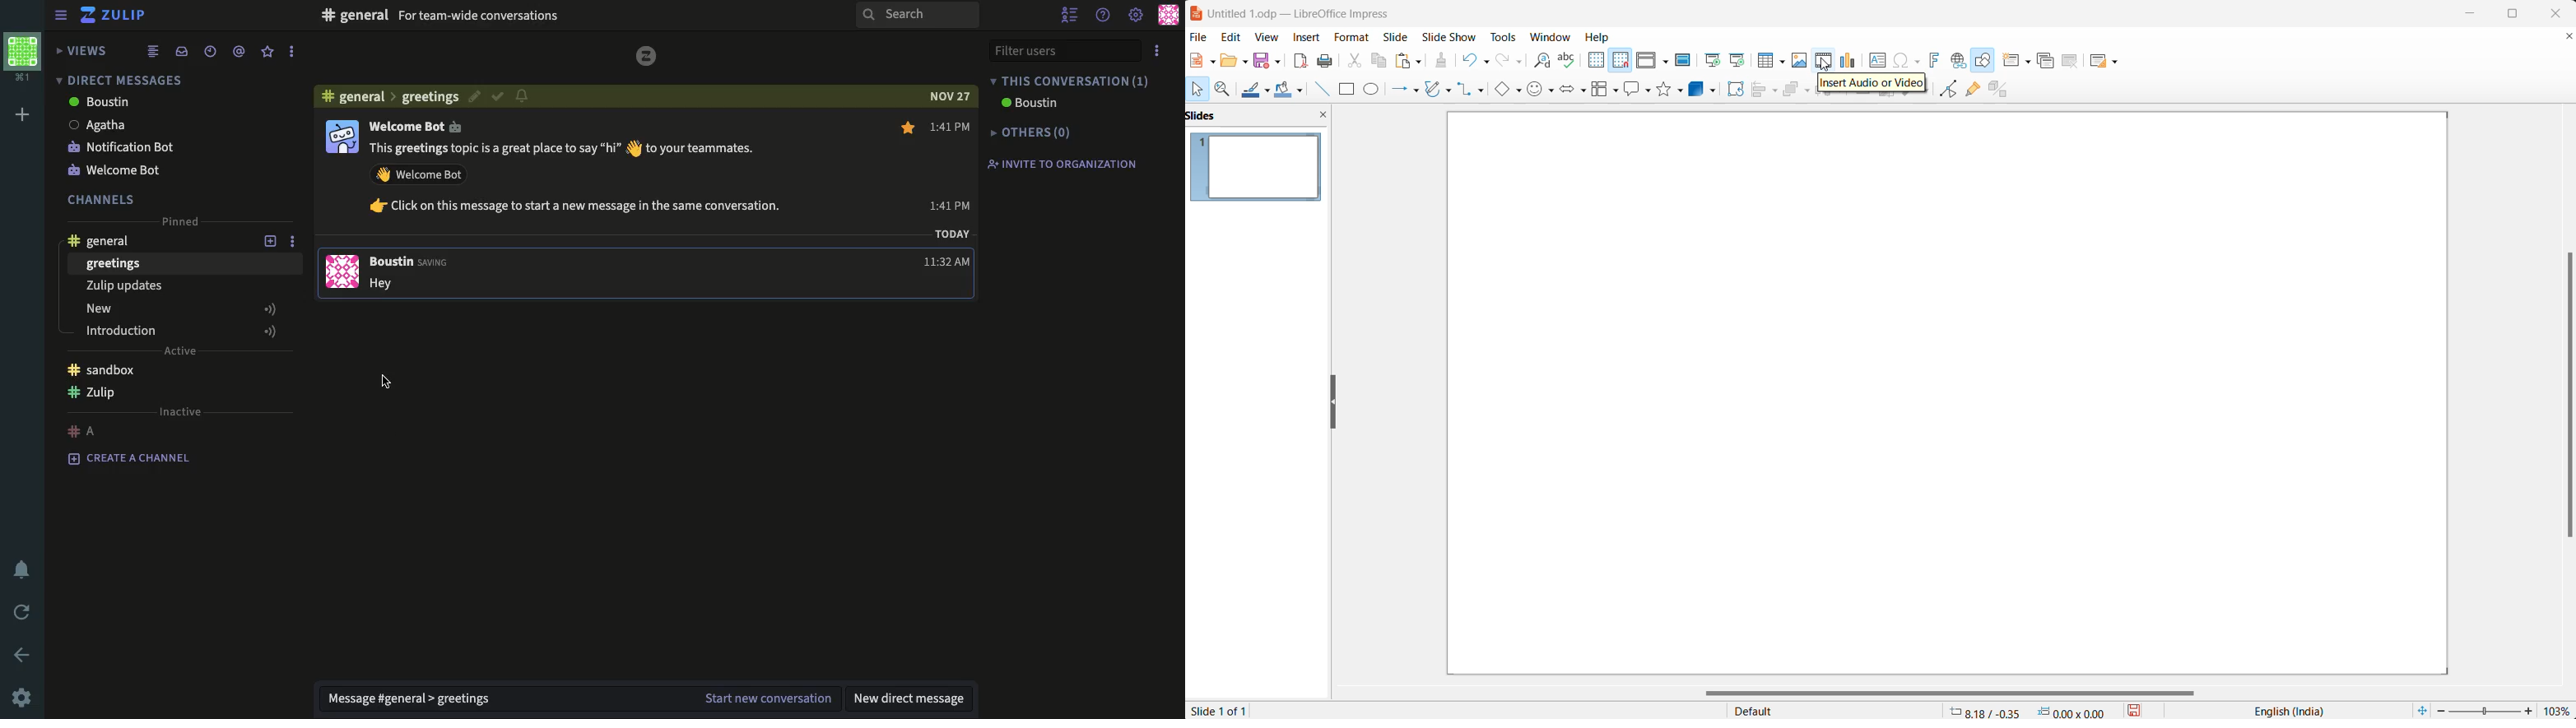  I want to click on duplicate slide, so click(2050, 59).